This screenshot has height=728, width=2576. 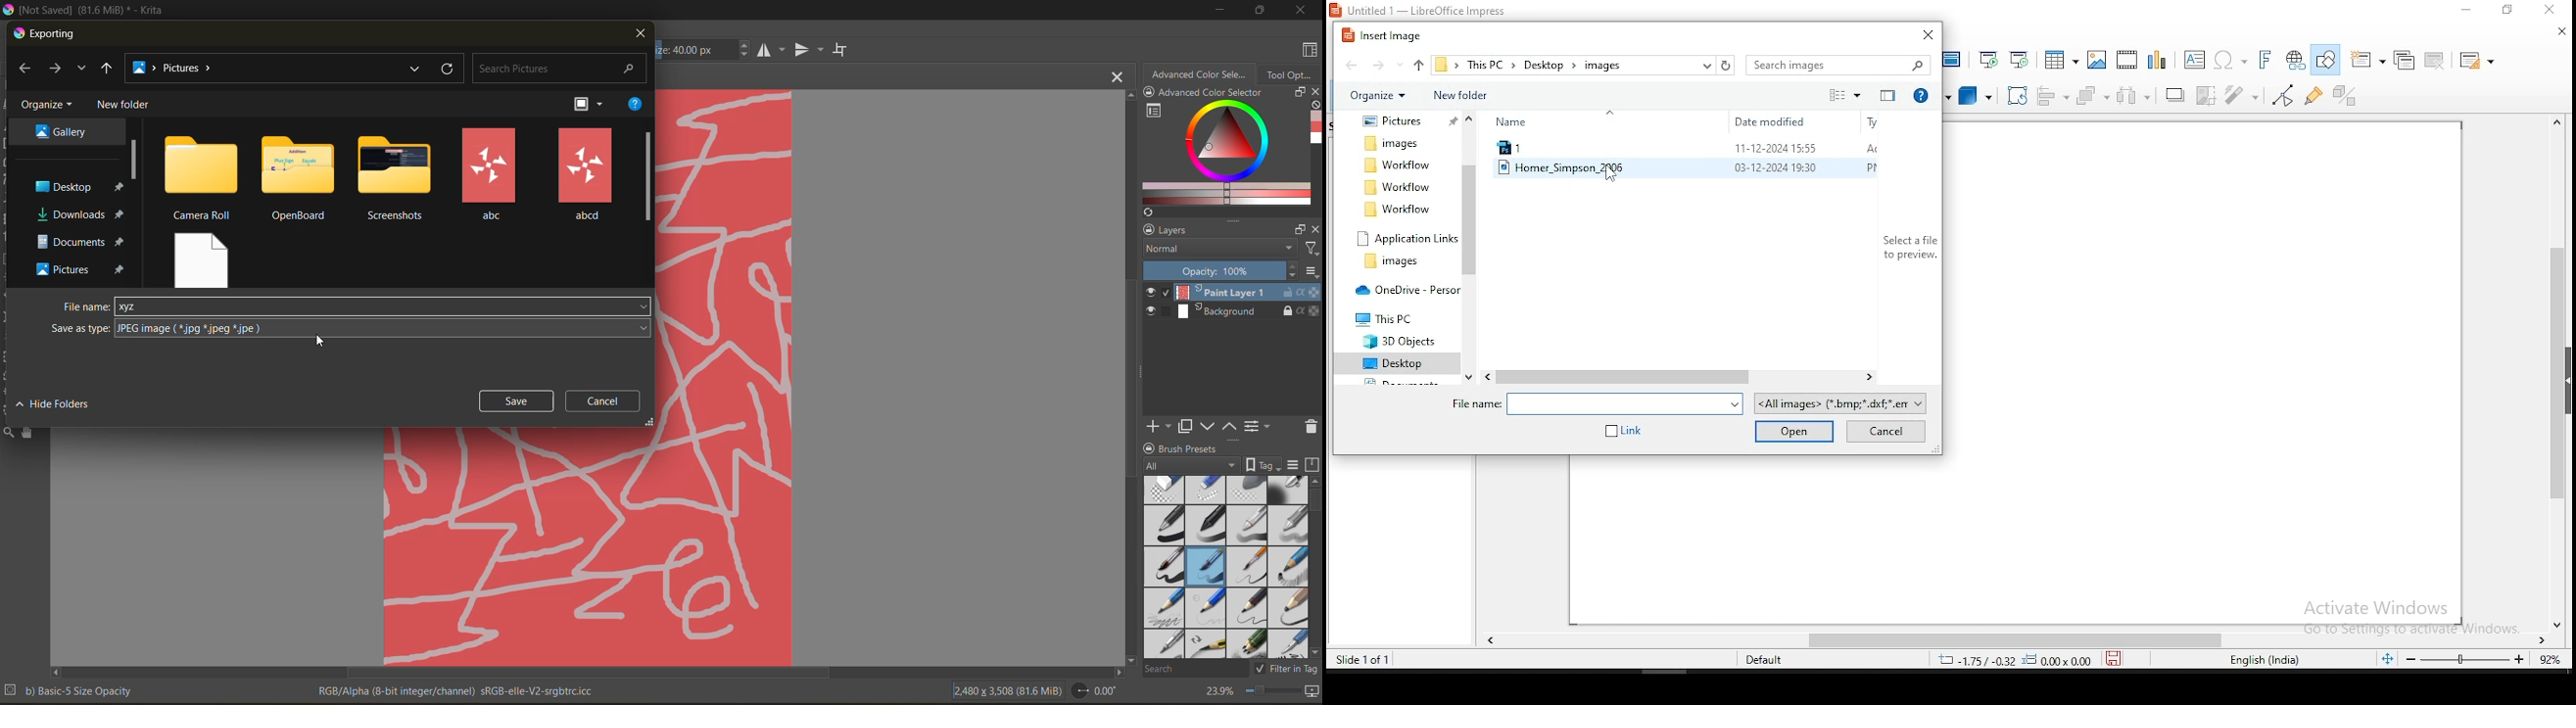 I want to click on start from first slide, so click(x=1990, y=57).